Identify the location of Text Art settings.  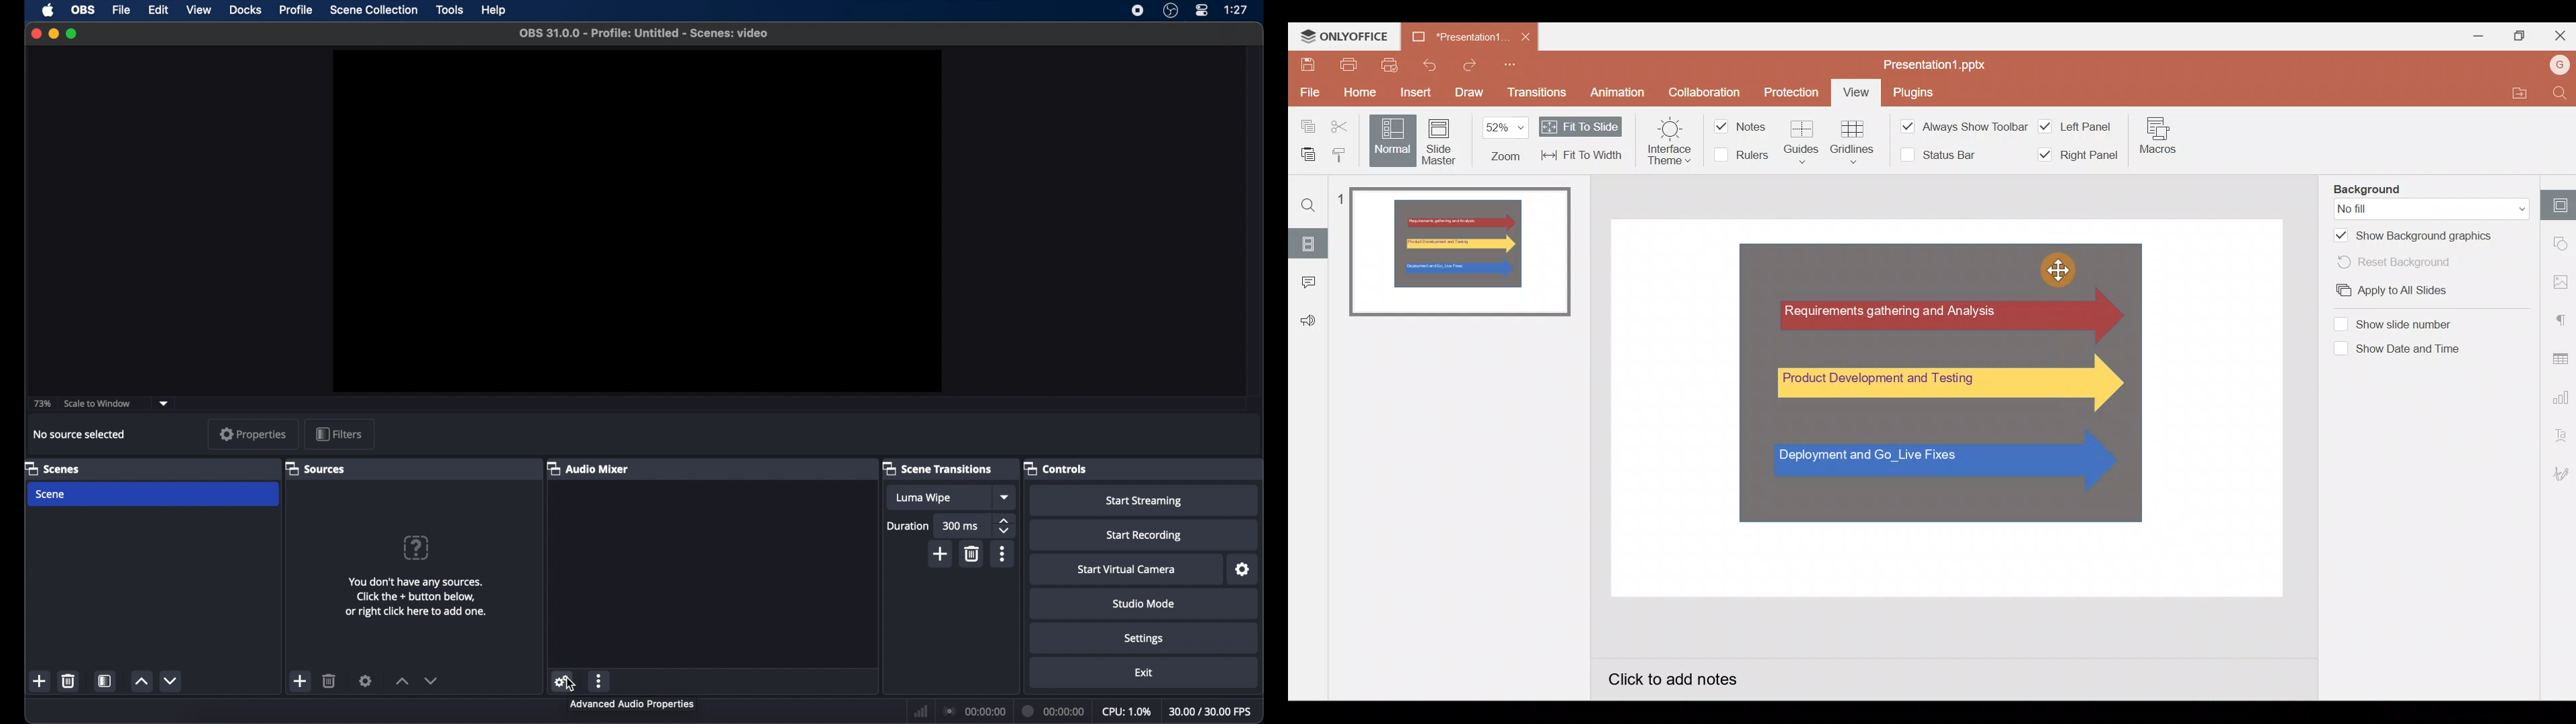
(2559, 438).